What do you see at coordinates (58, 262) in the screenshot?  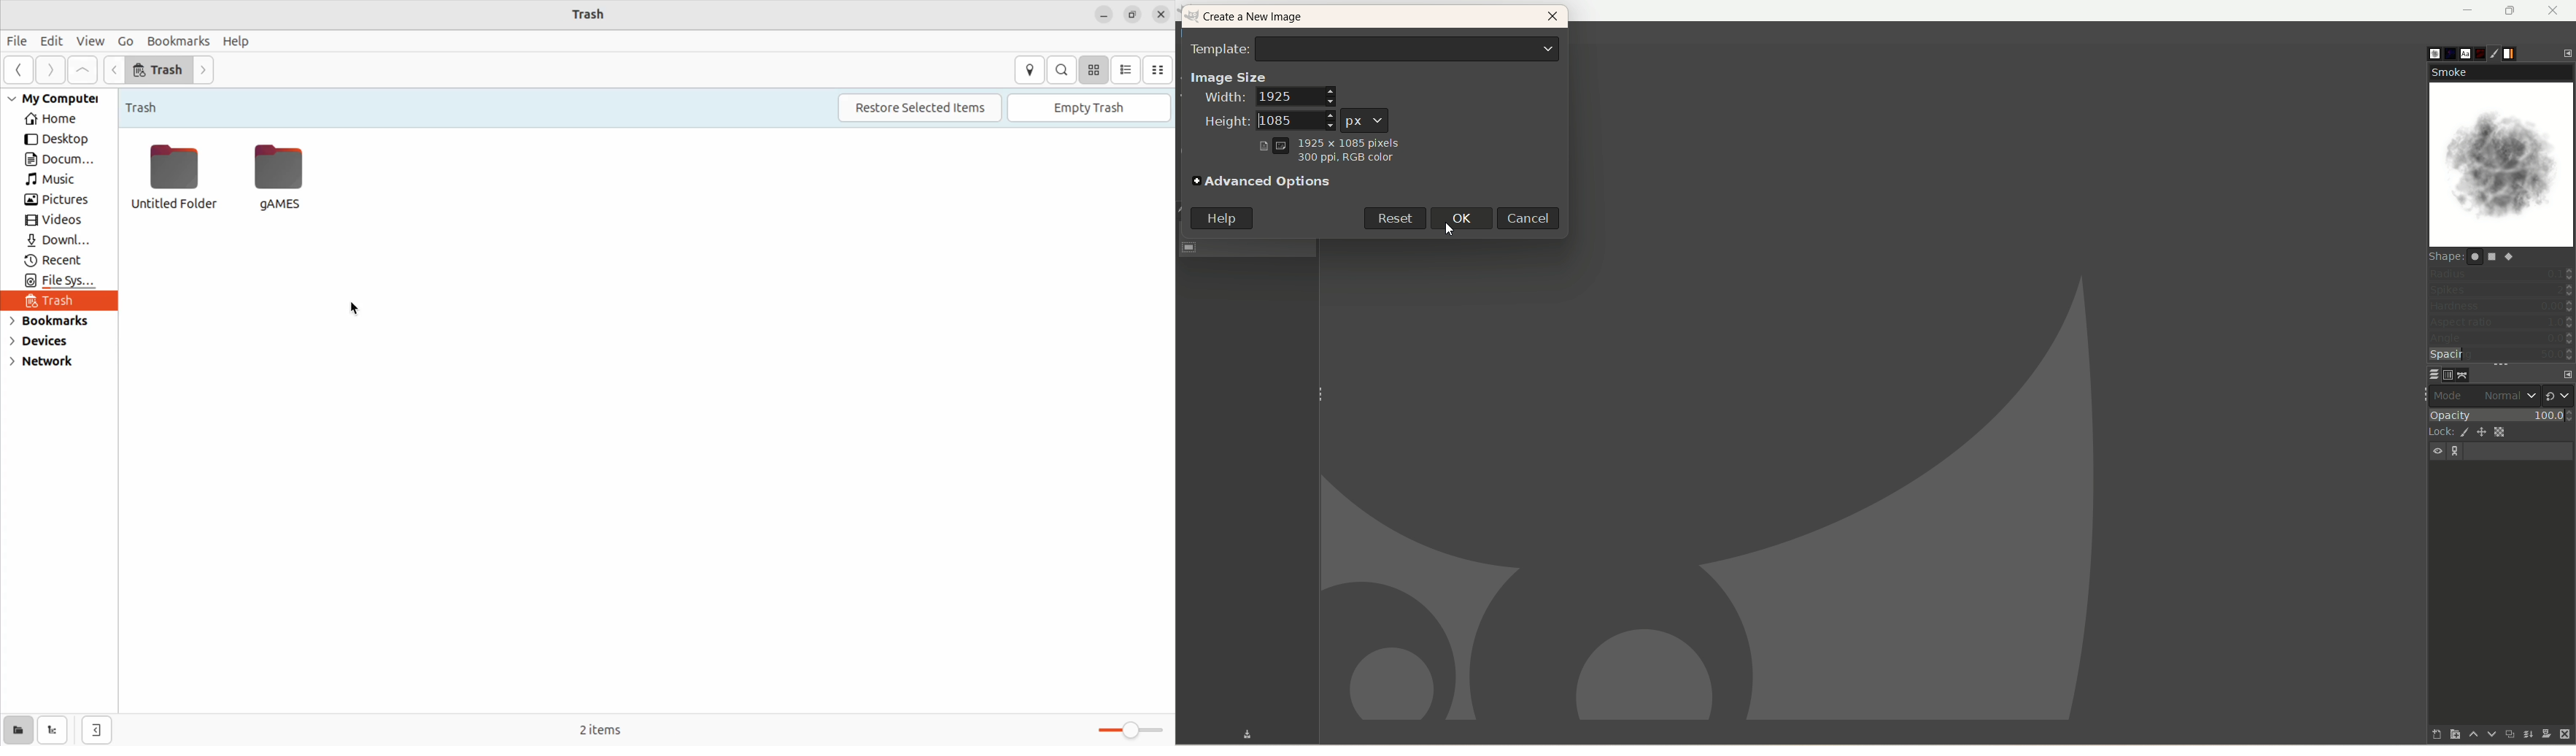 I see `recent` at bounding box center [58, 262].